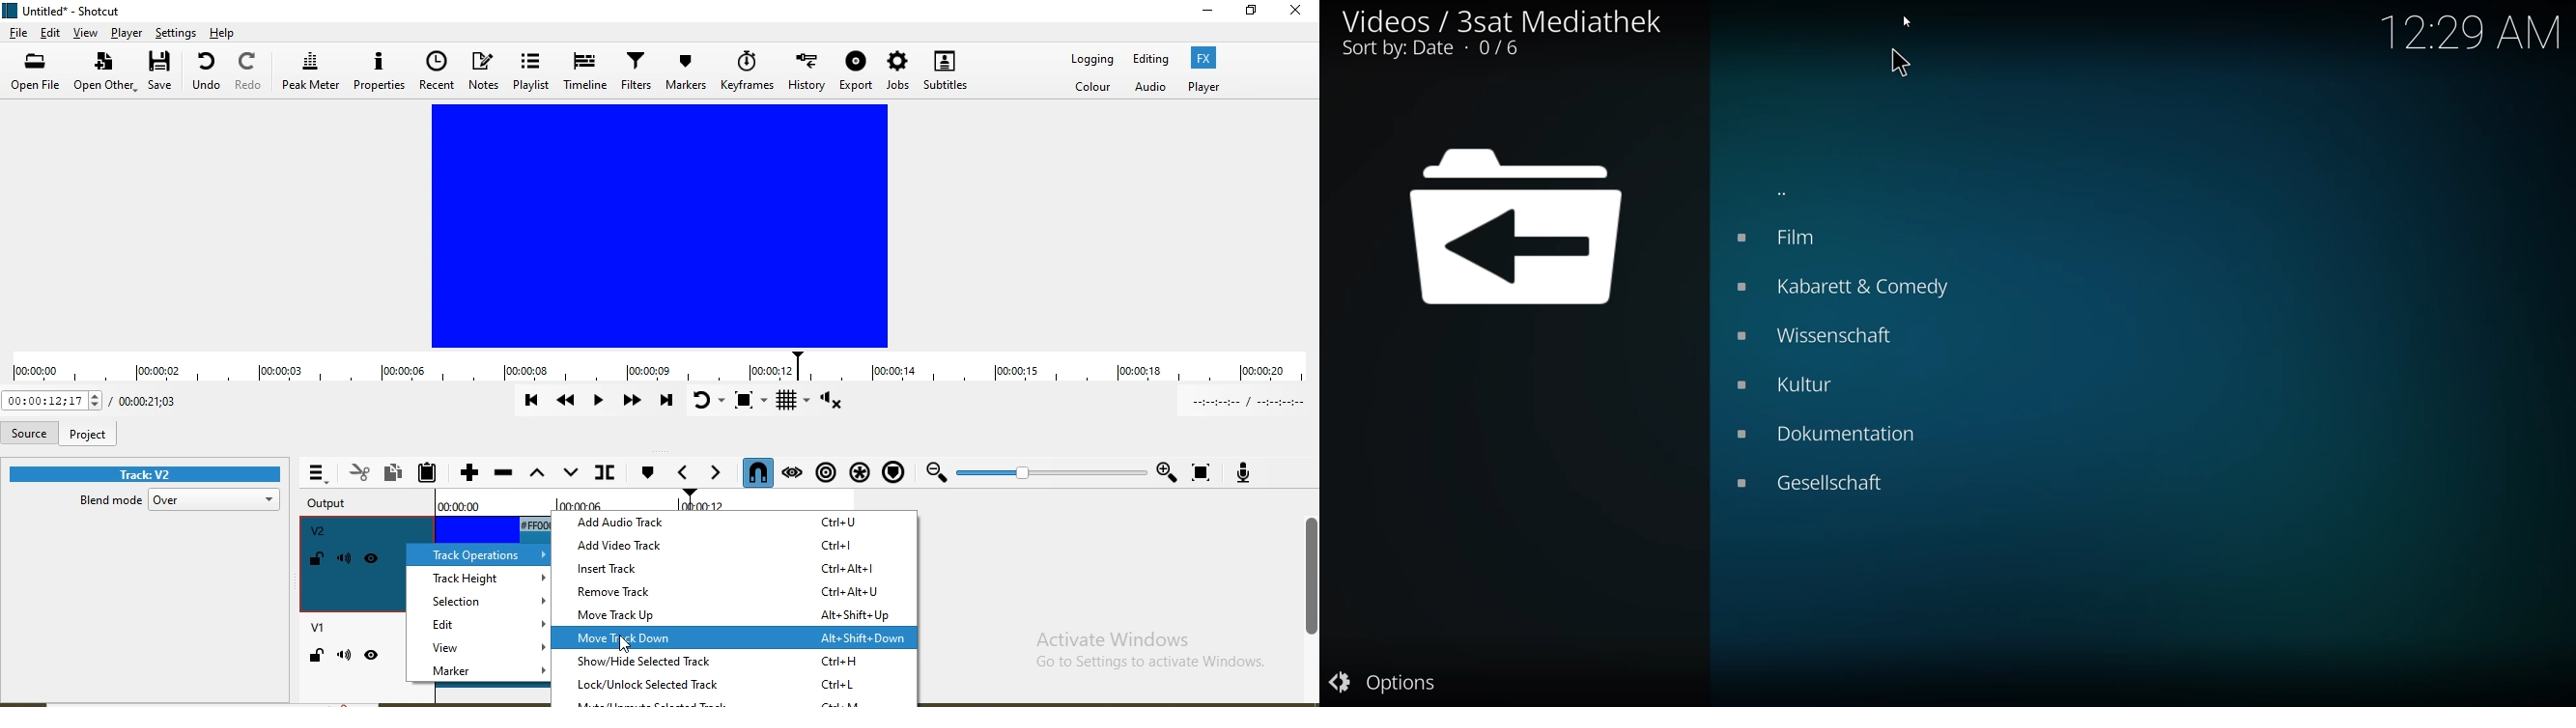 Image resolution: width=2576 pixels, height=728 pixels. What do you see at coordinates (477, 673) in the screenshot?
I see `marker` at bounding box center [477, 673].